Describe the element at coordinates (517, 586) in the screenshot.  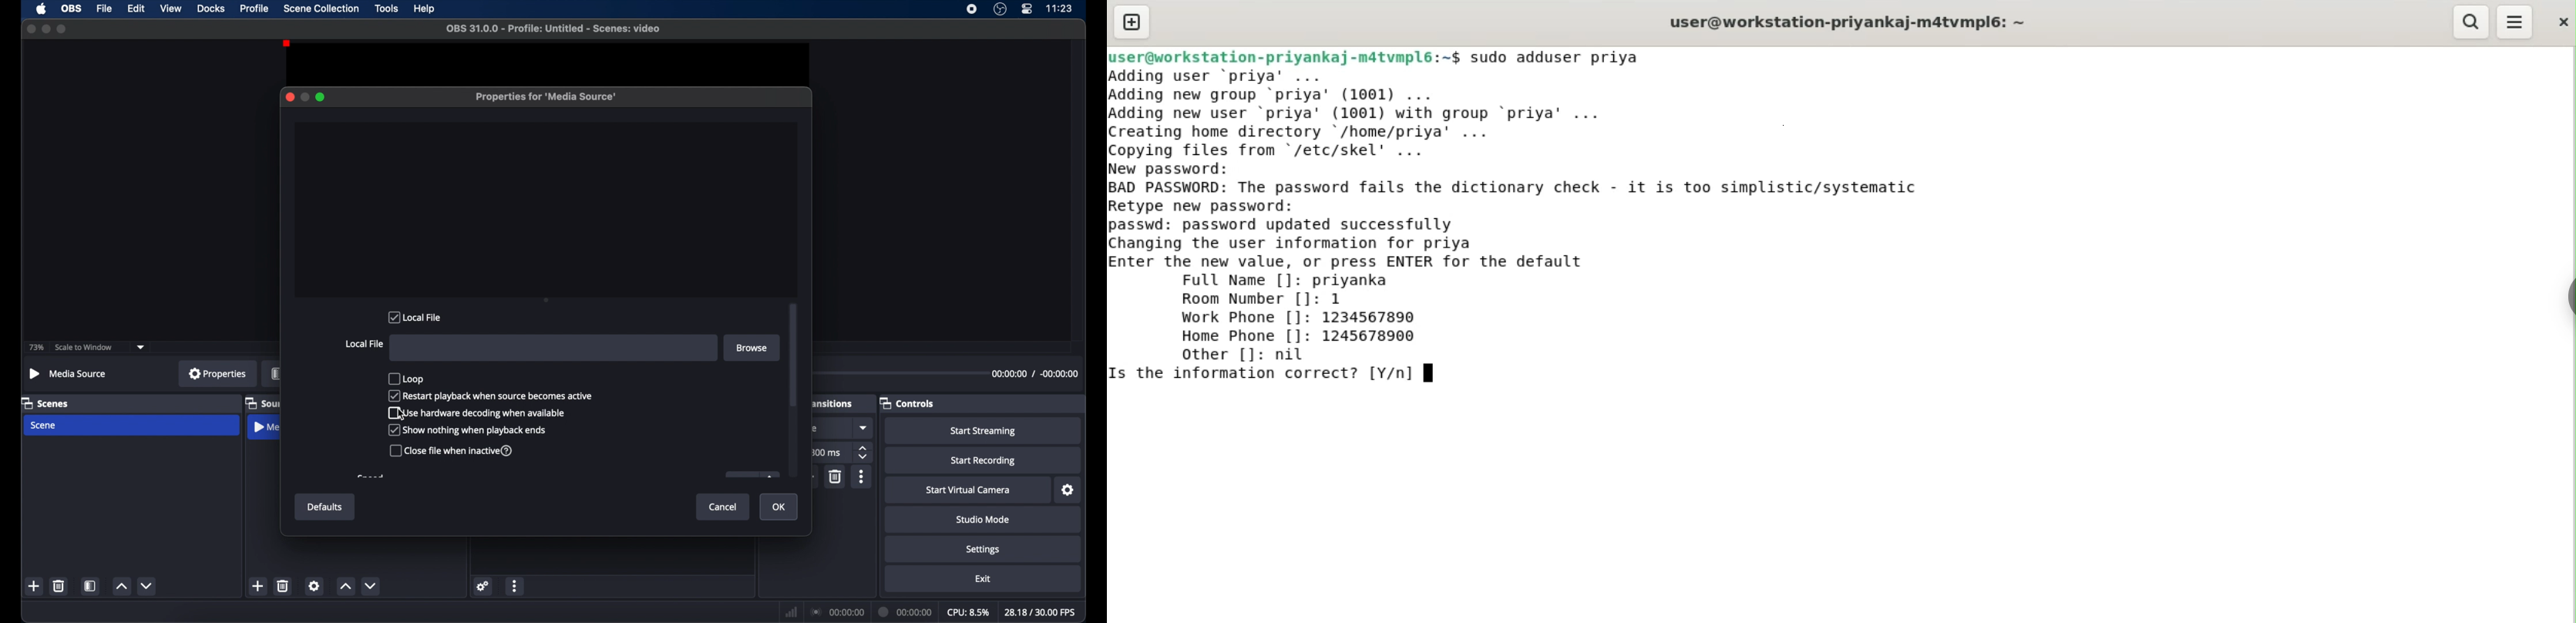
I see `more options` at that location.